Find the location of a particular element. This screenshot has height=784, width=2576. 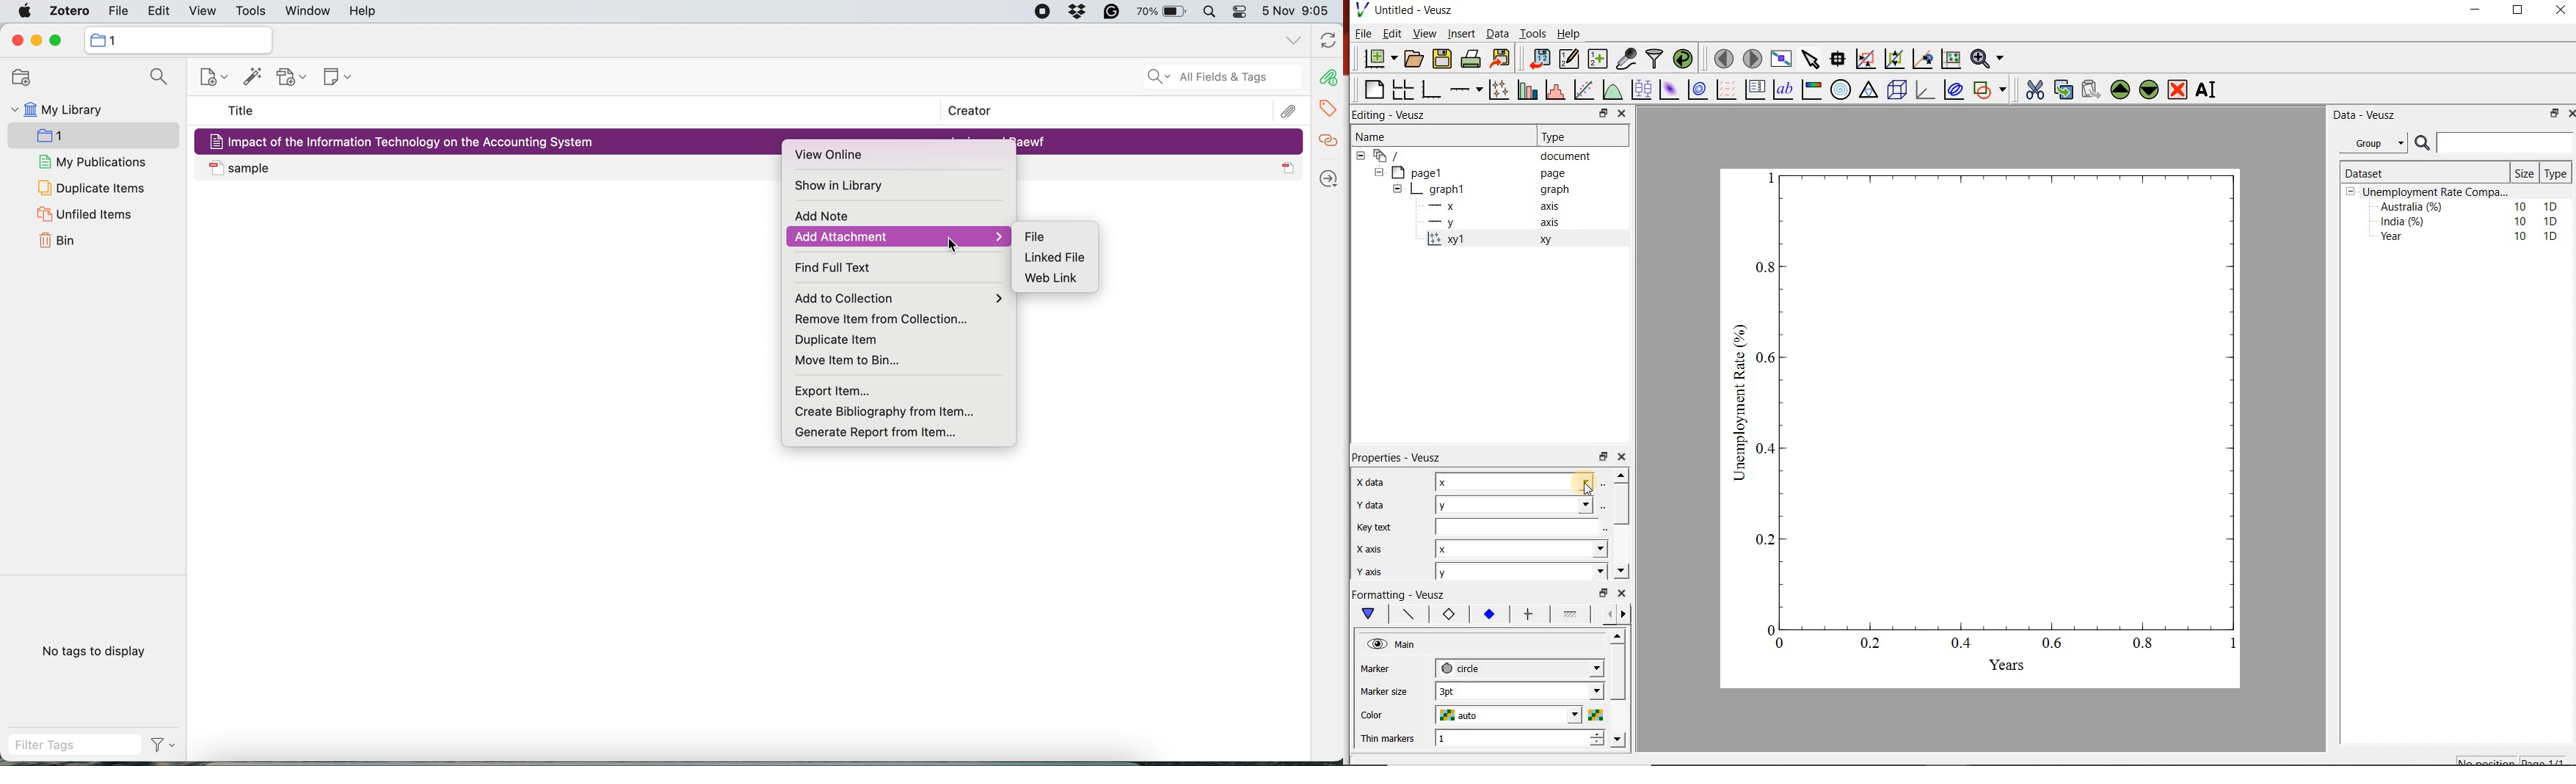

y data is located at coordinates (1375, 505).